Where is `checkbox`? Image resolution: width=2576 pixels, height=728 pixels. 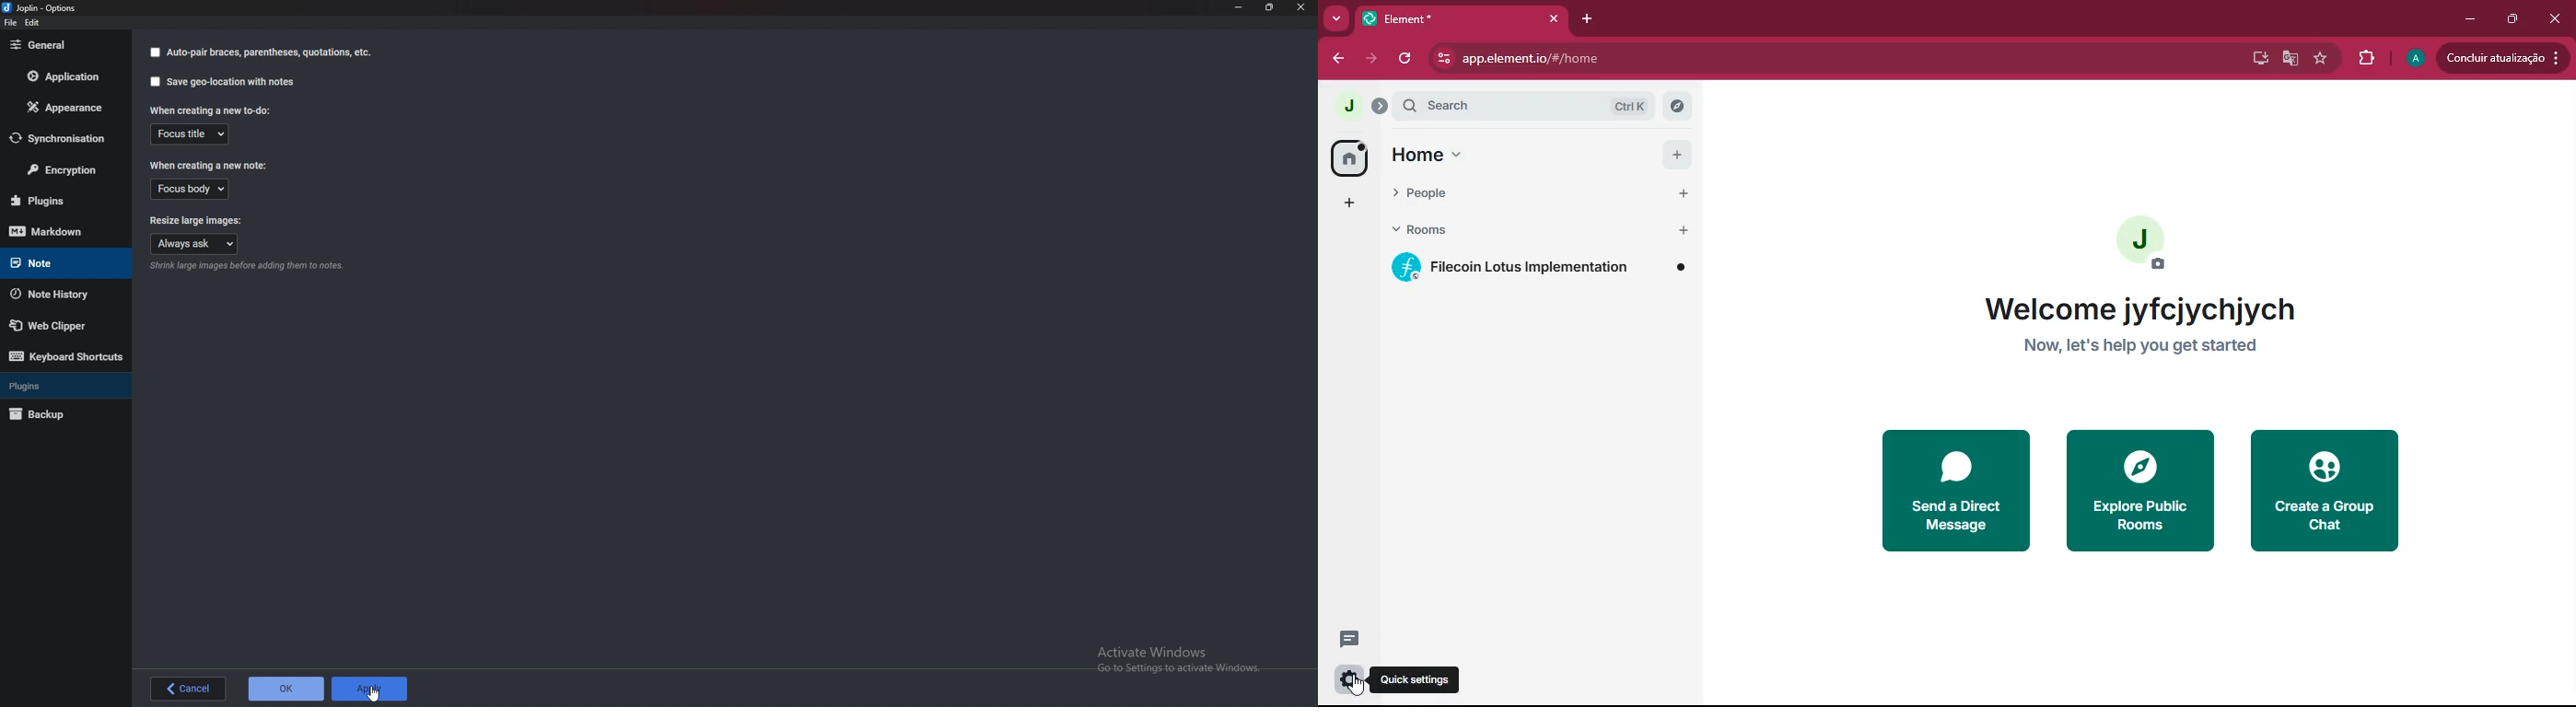
checkbox is located at coordinates (152, 52).